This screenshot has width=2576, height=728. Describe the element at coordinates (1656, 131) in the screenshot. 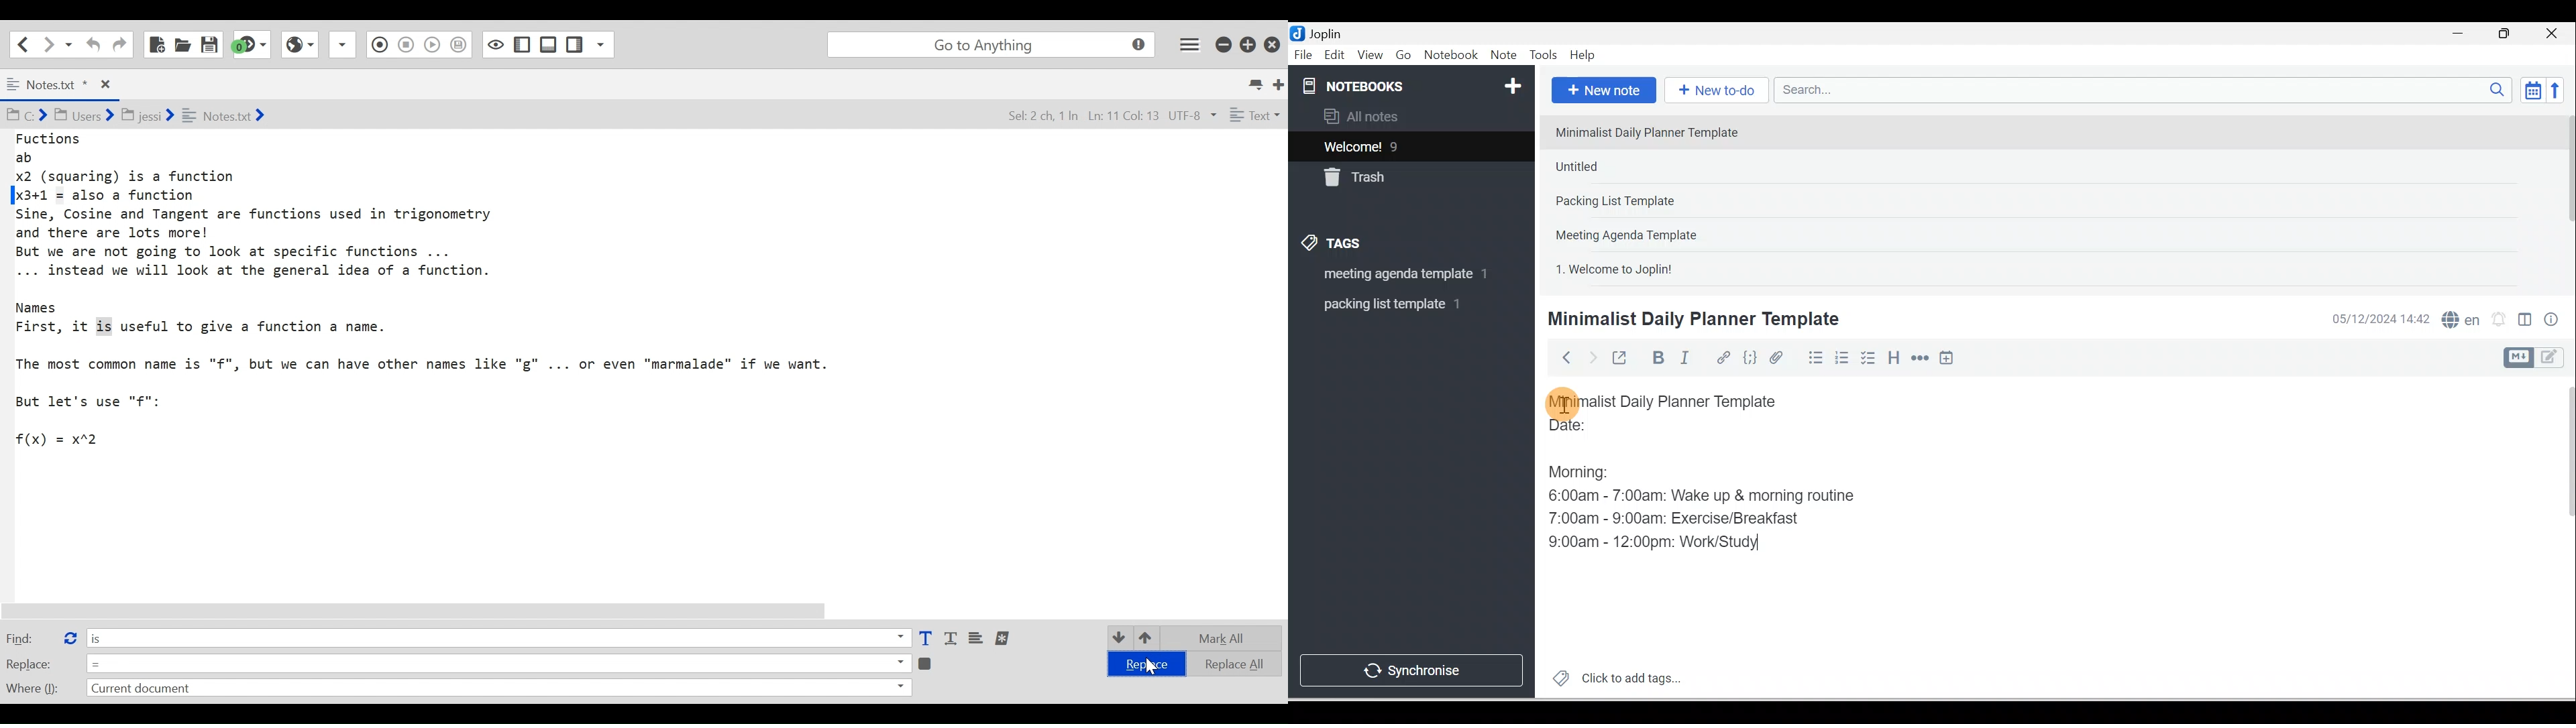

I see `Note 1` at that location.